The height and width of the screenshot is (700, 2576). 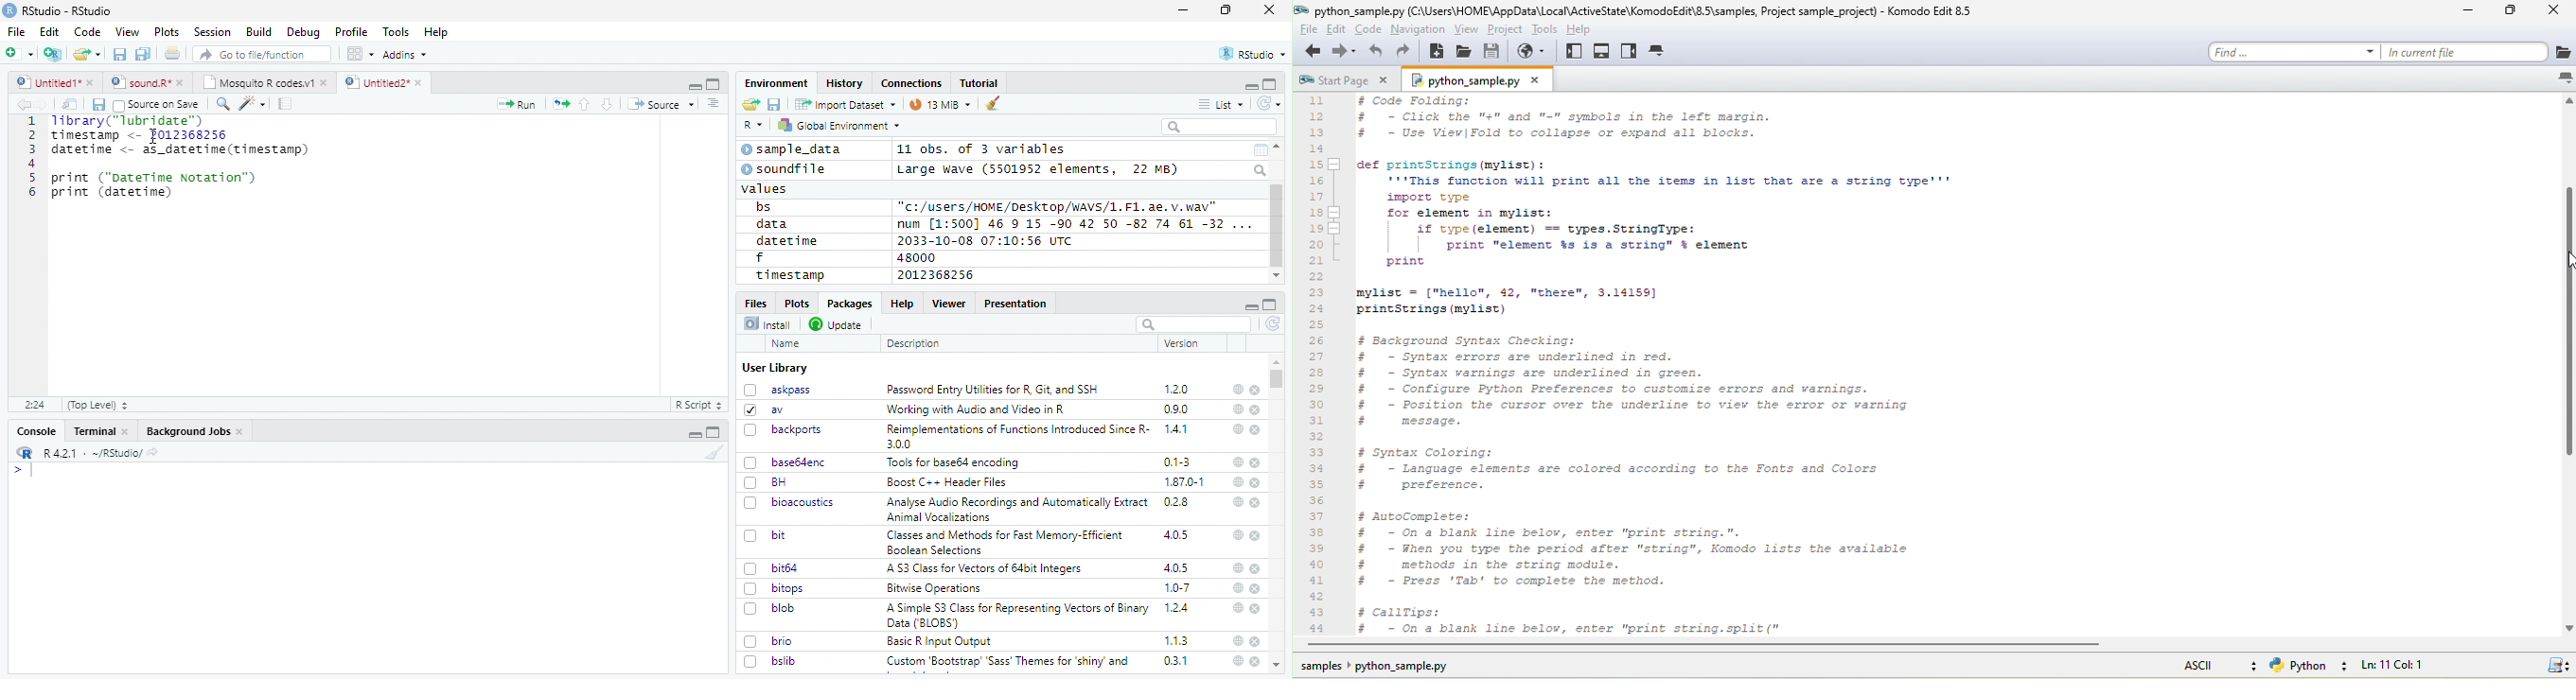 What do you see at coordinates (661, 106) in the screenshot?
I see `Source` at bounding box center [661, 106].